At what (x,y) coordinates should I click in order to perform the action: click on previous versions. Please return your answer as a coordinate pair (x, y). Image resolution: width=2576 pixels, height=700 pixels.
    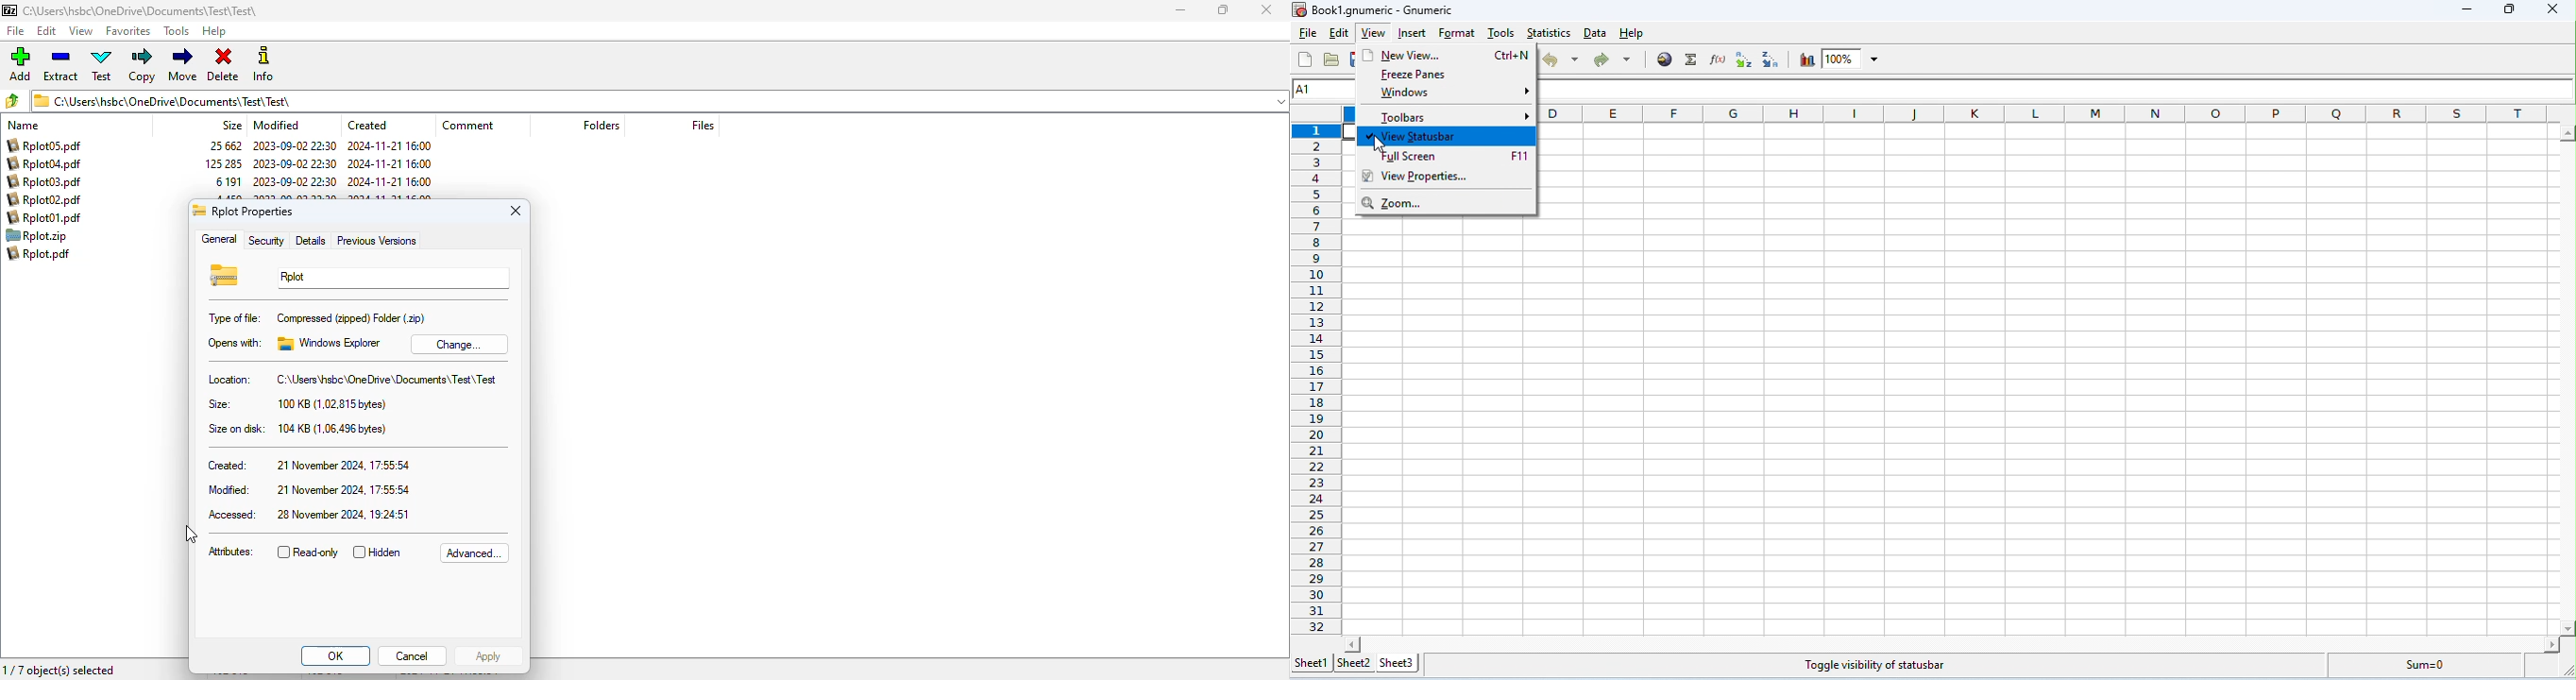
    Looking at the image, I should click on (377, 241).